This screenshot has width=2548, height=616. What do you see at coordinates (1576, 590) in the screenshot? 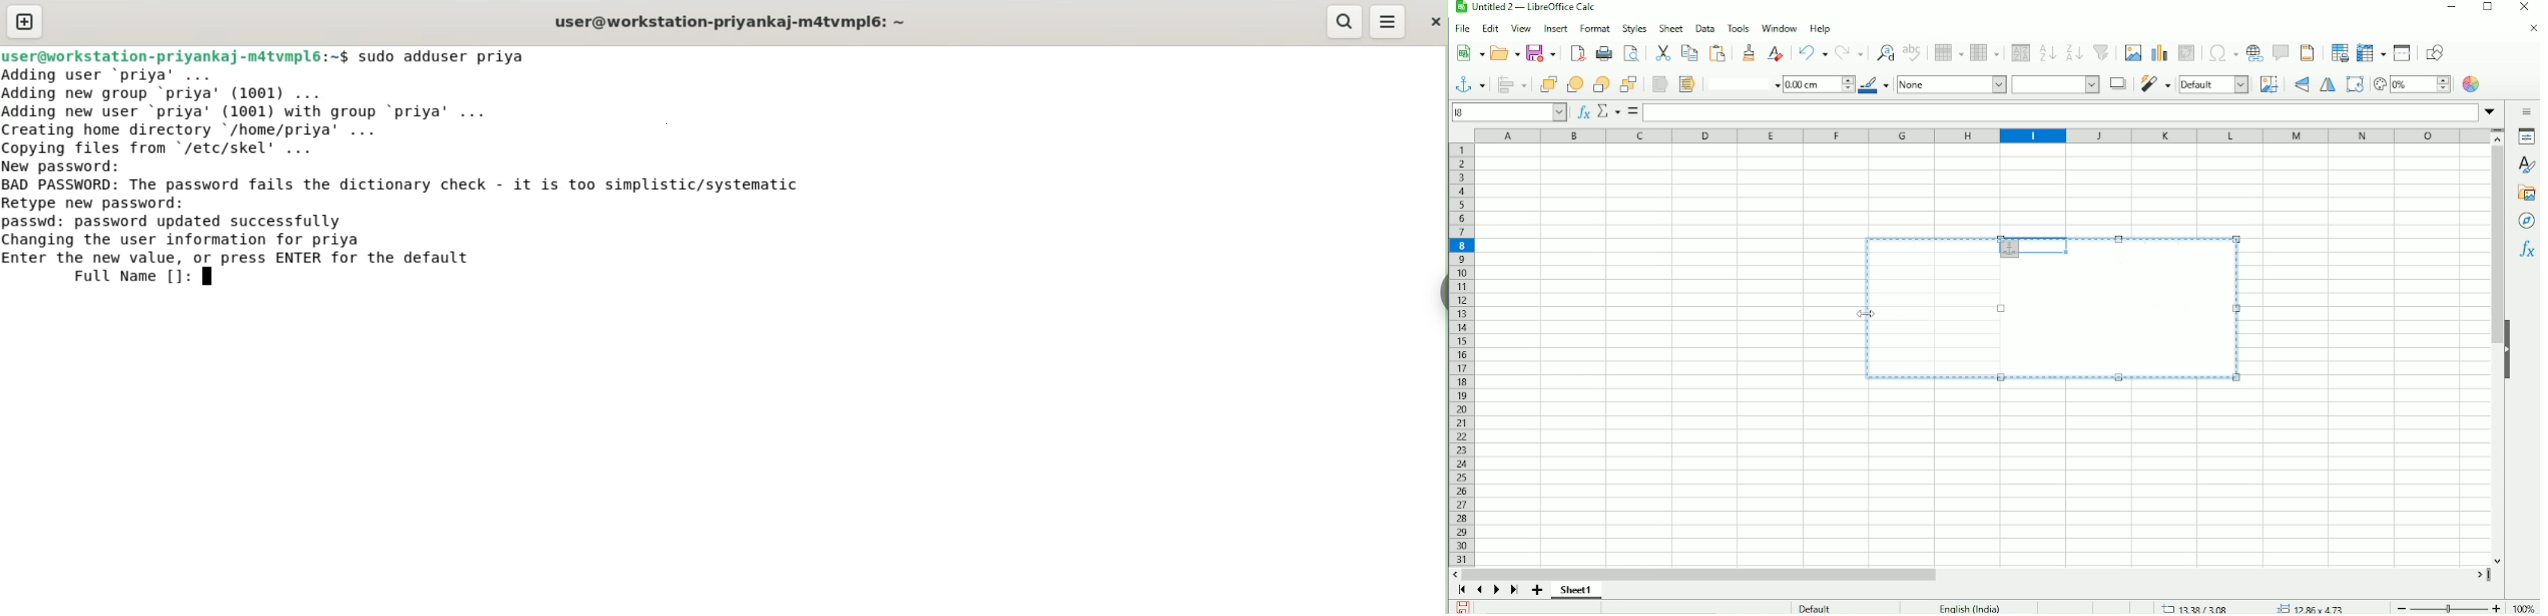
I see `Sheet 1` at bounding box center [1576, 590].